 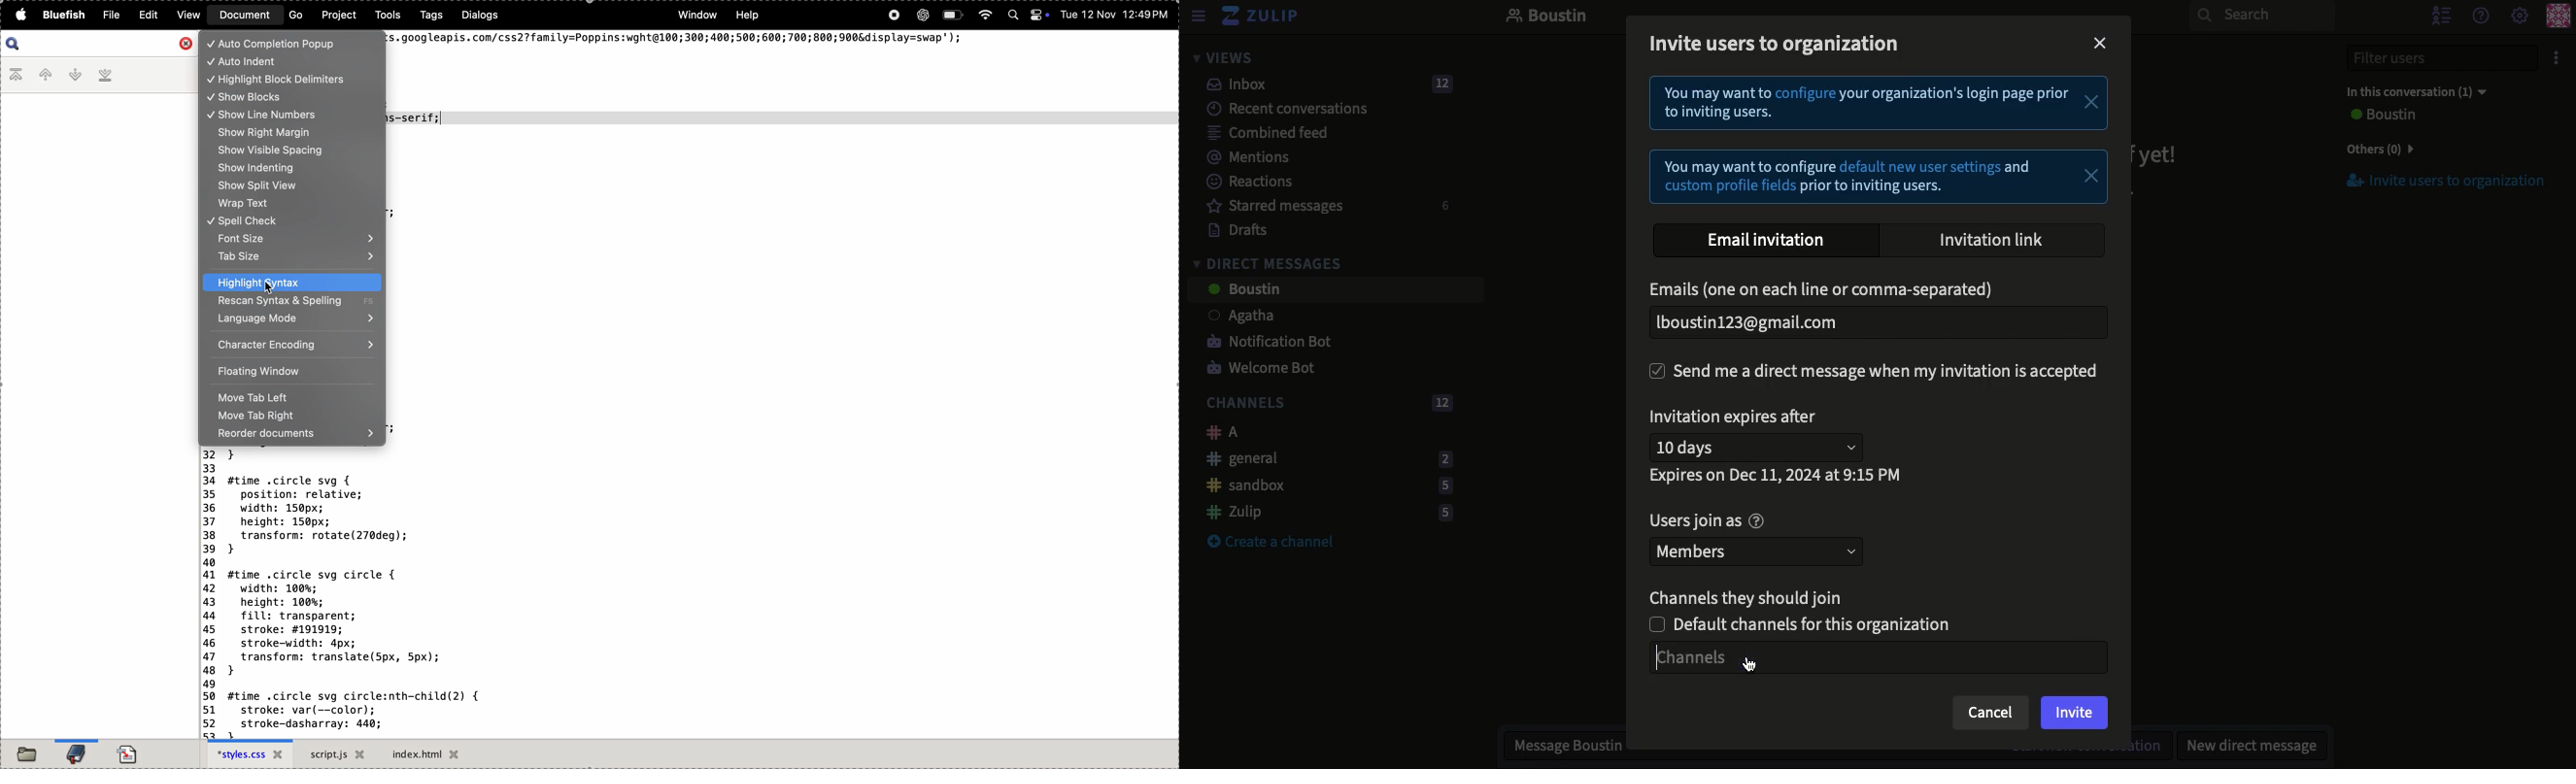 What do you see at coordinates (1242, 290) in the screenshot?
I see `User 2` at bounding box center [1242, 290].